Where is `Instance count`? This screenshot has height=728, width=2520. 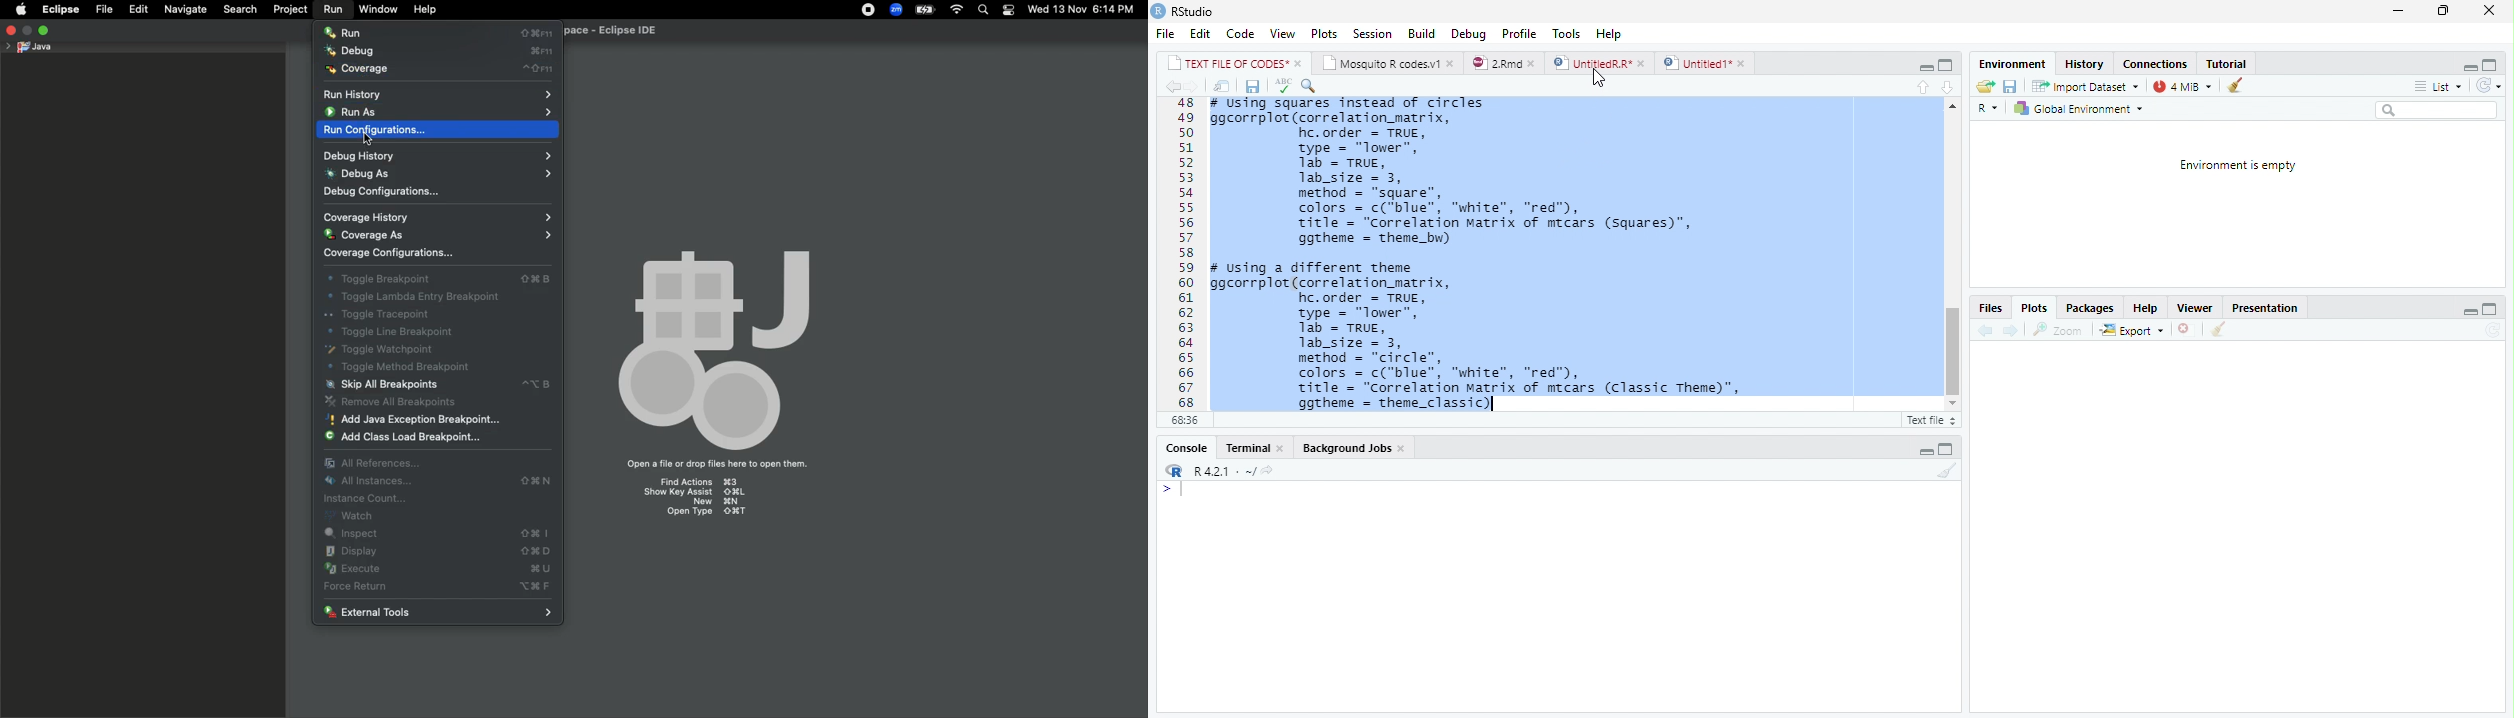
Instance count is located at coordinates (365, 498).